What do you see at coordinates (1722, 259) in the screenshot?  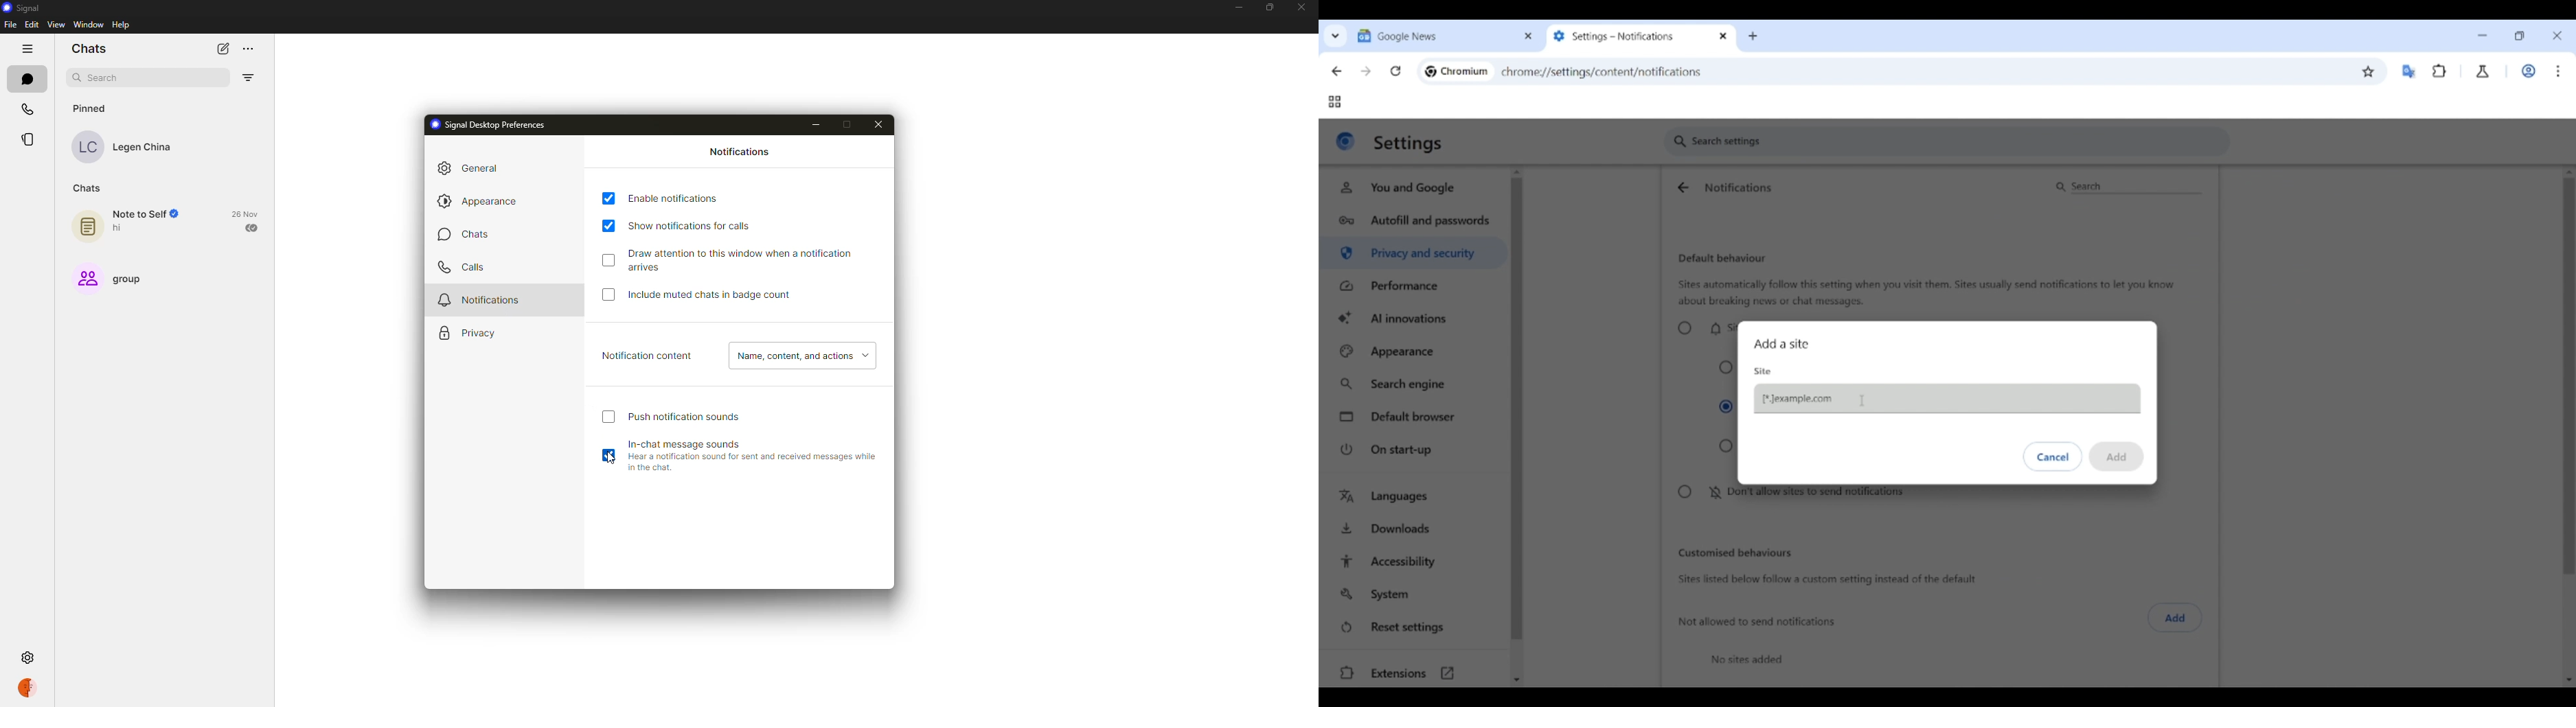 I see `Default behaviour` at bounding box center [1722, 259].